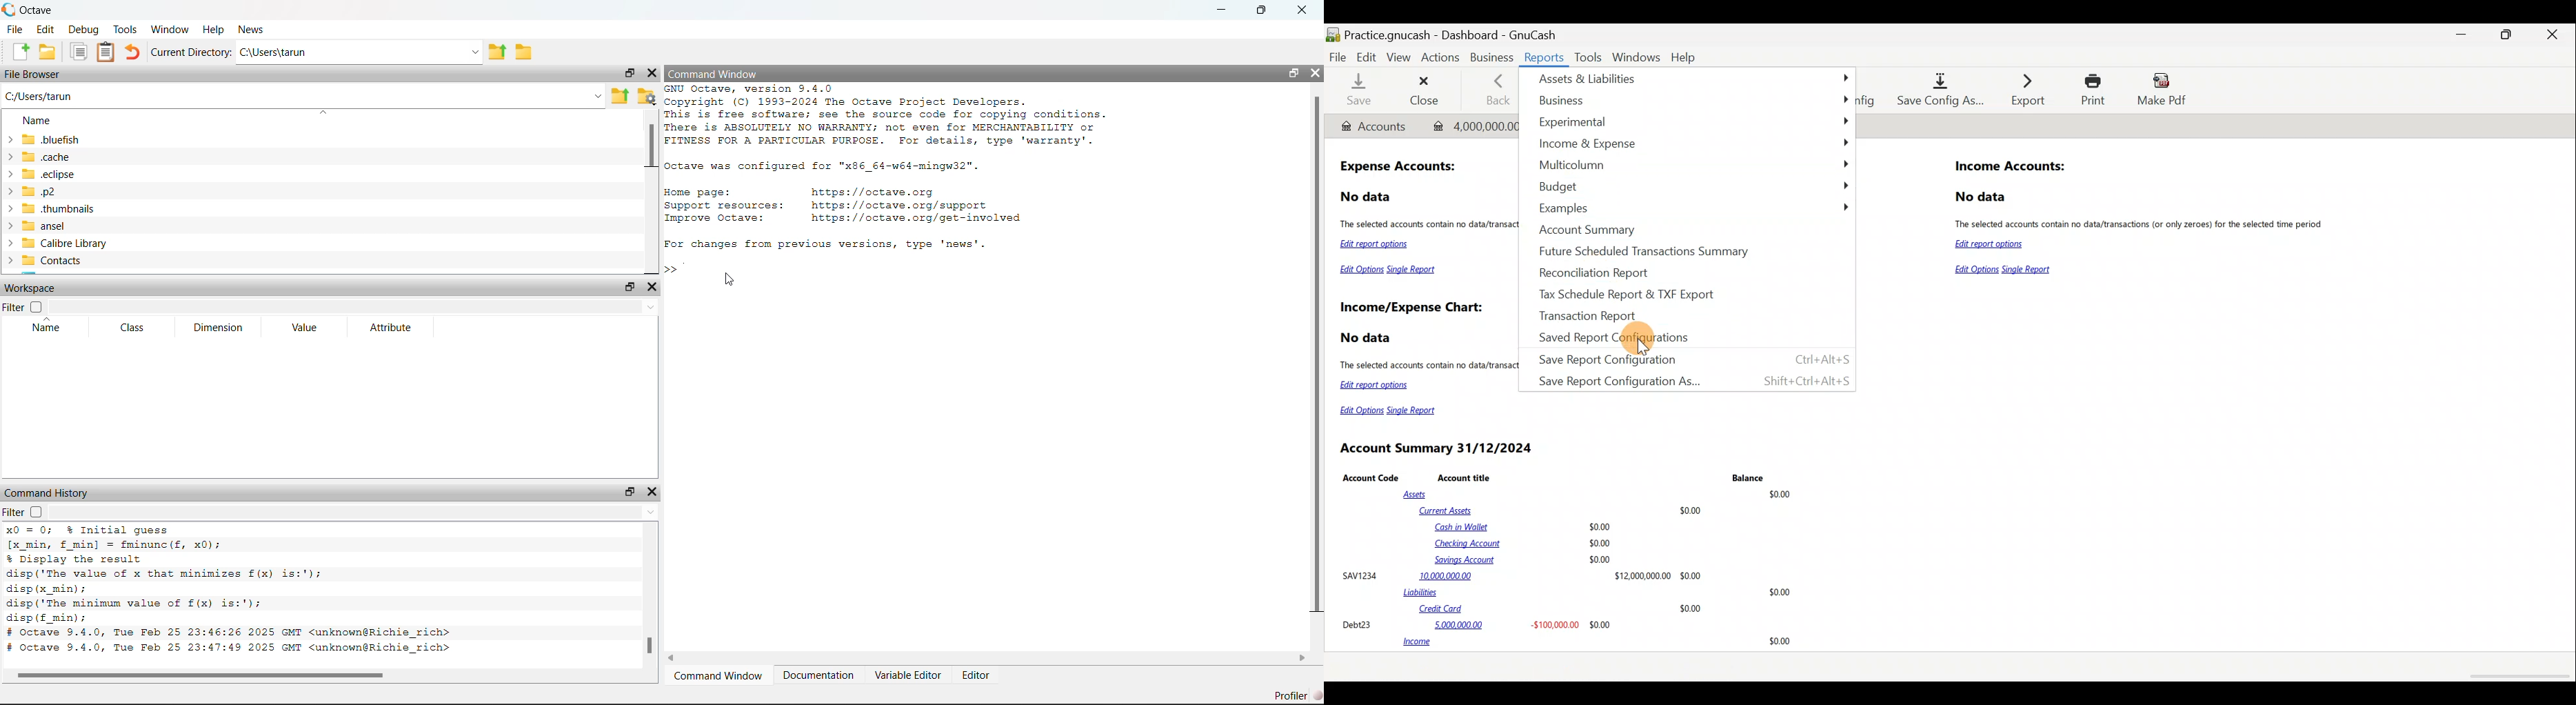 This screenshot has height=728, width=2576. Describe the element at coordinates (16, 29) in the screenshot. I see `File` at that location.